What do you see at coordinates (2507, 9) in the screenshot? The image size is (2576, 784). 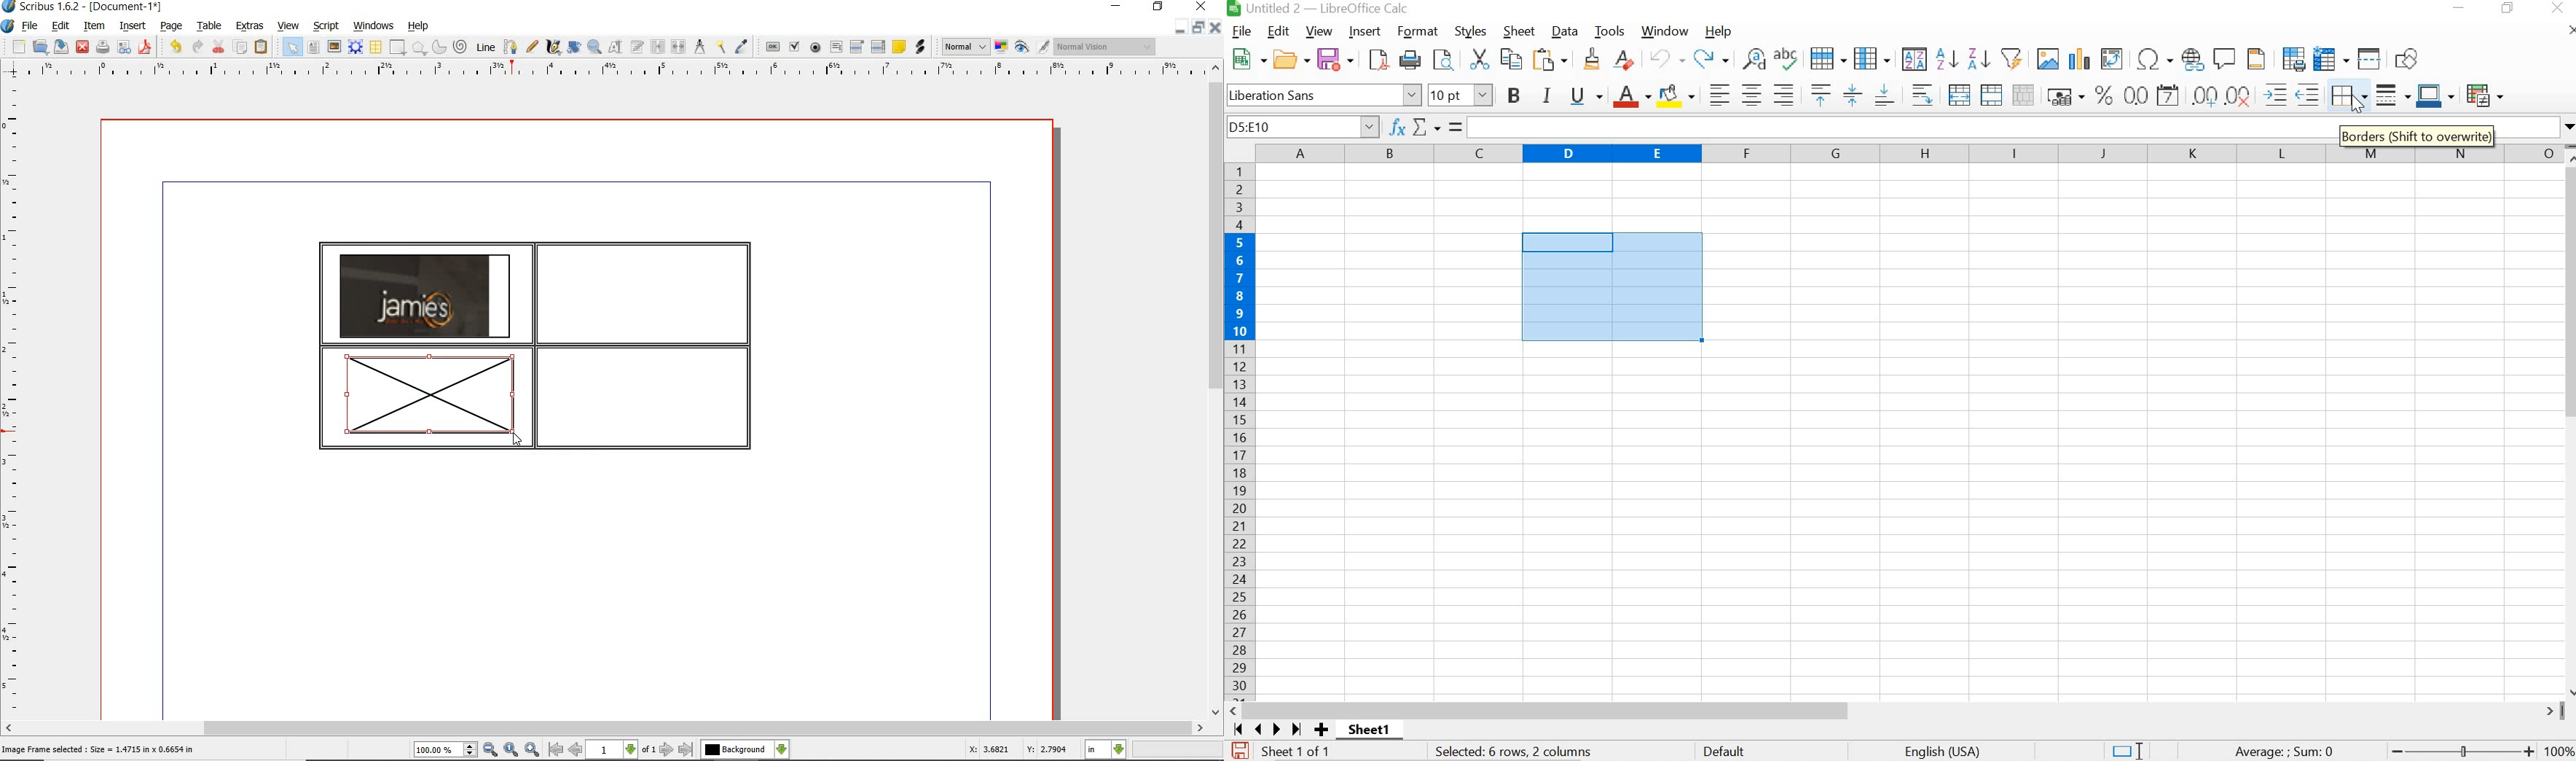 I see `RESTORE DOWN` at bounding box center [2507, 9].